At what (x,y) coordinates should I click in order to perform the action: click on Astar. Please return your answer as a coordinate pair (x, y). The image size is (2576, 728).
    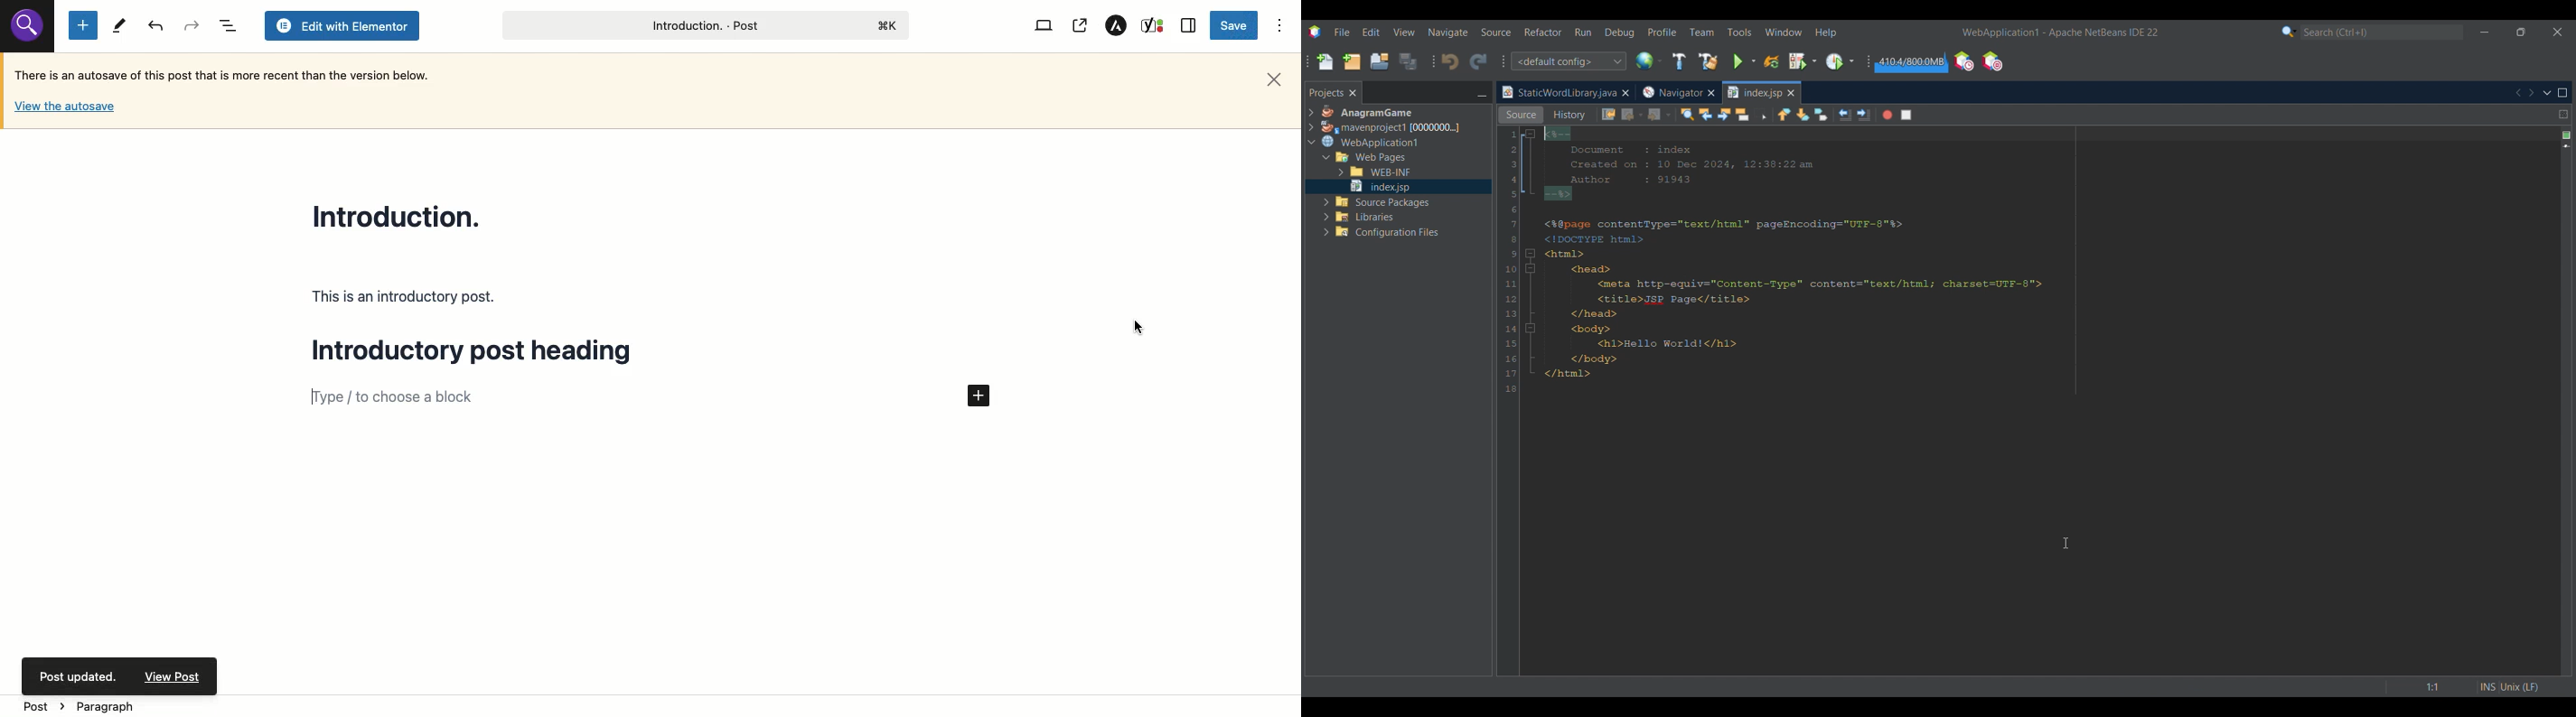
    Looking at the image, I should click on (1117, 26).